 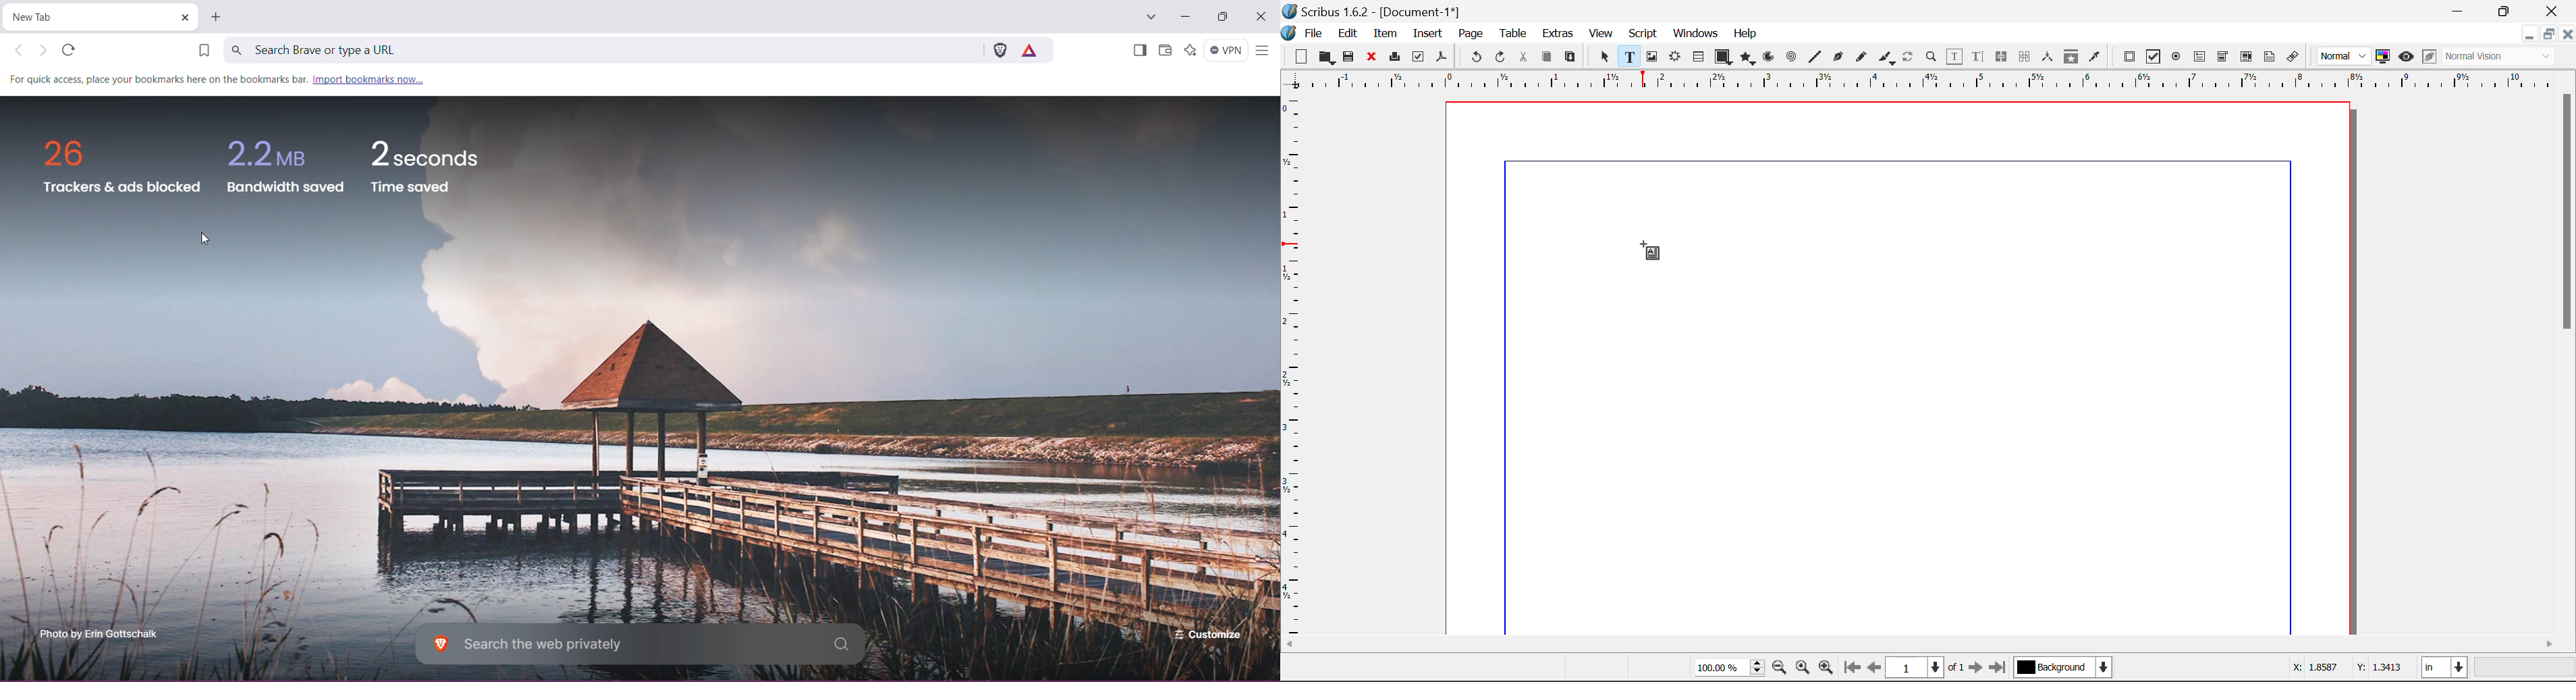 I want to click on Paste, so click(x=1571, y=57).